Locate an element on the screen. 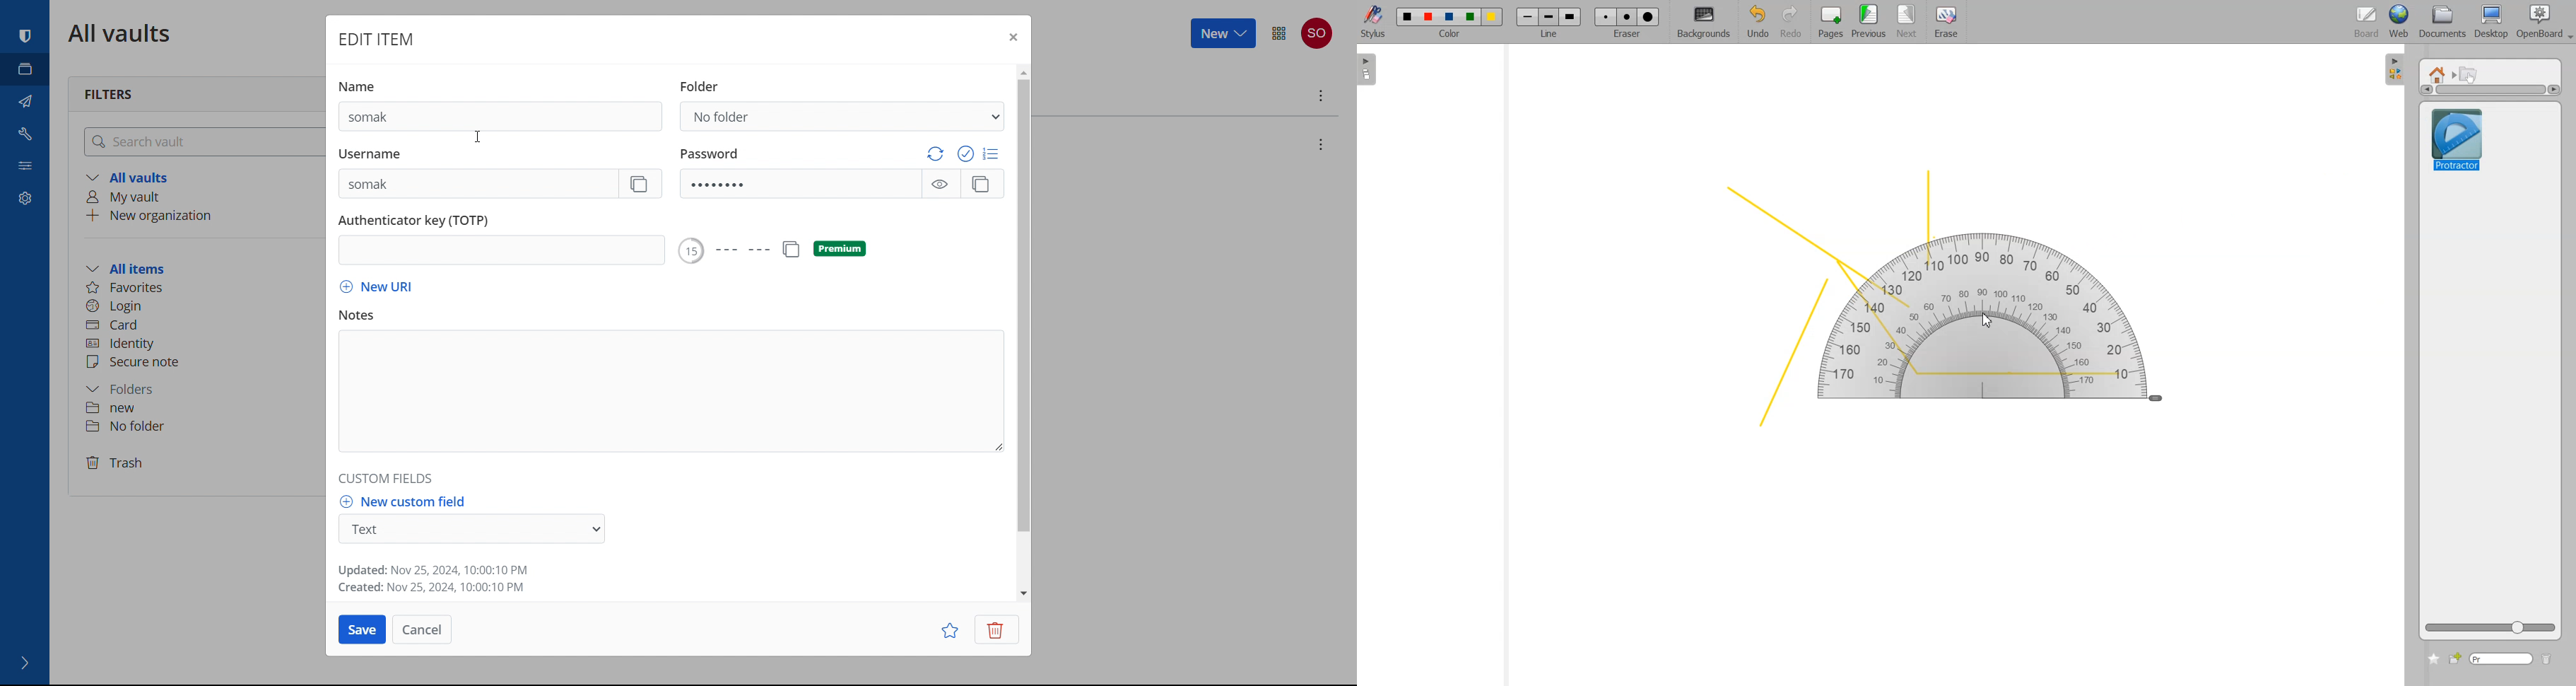 The height and width of the screenshot is (700, 2576). otp is located at coordinates (423, 220).